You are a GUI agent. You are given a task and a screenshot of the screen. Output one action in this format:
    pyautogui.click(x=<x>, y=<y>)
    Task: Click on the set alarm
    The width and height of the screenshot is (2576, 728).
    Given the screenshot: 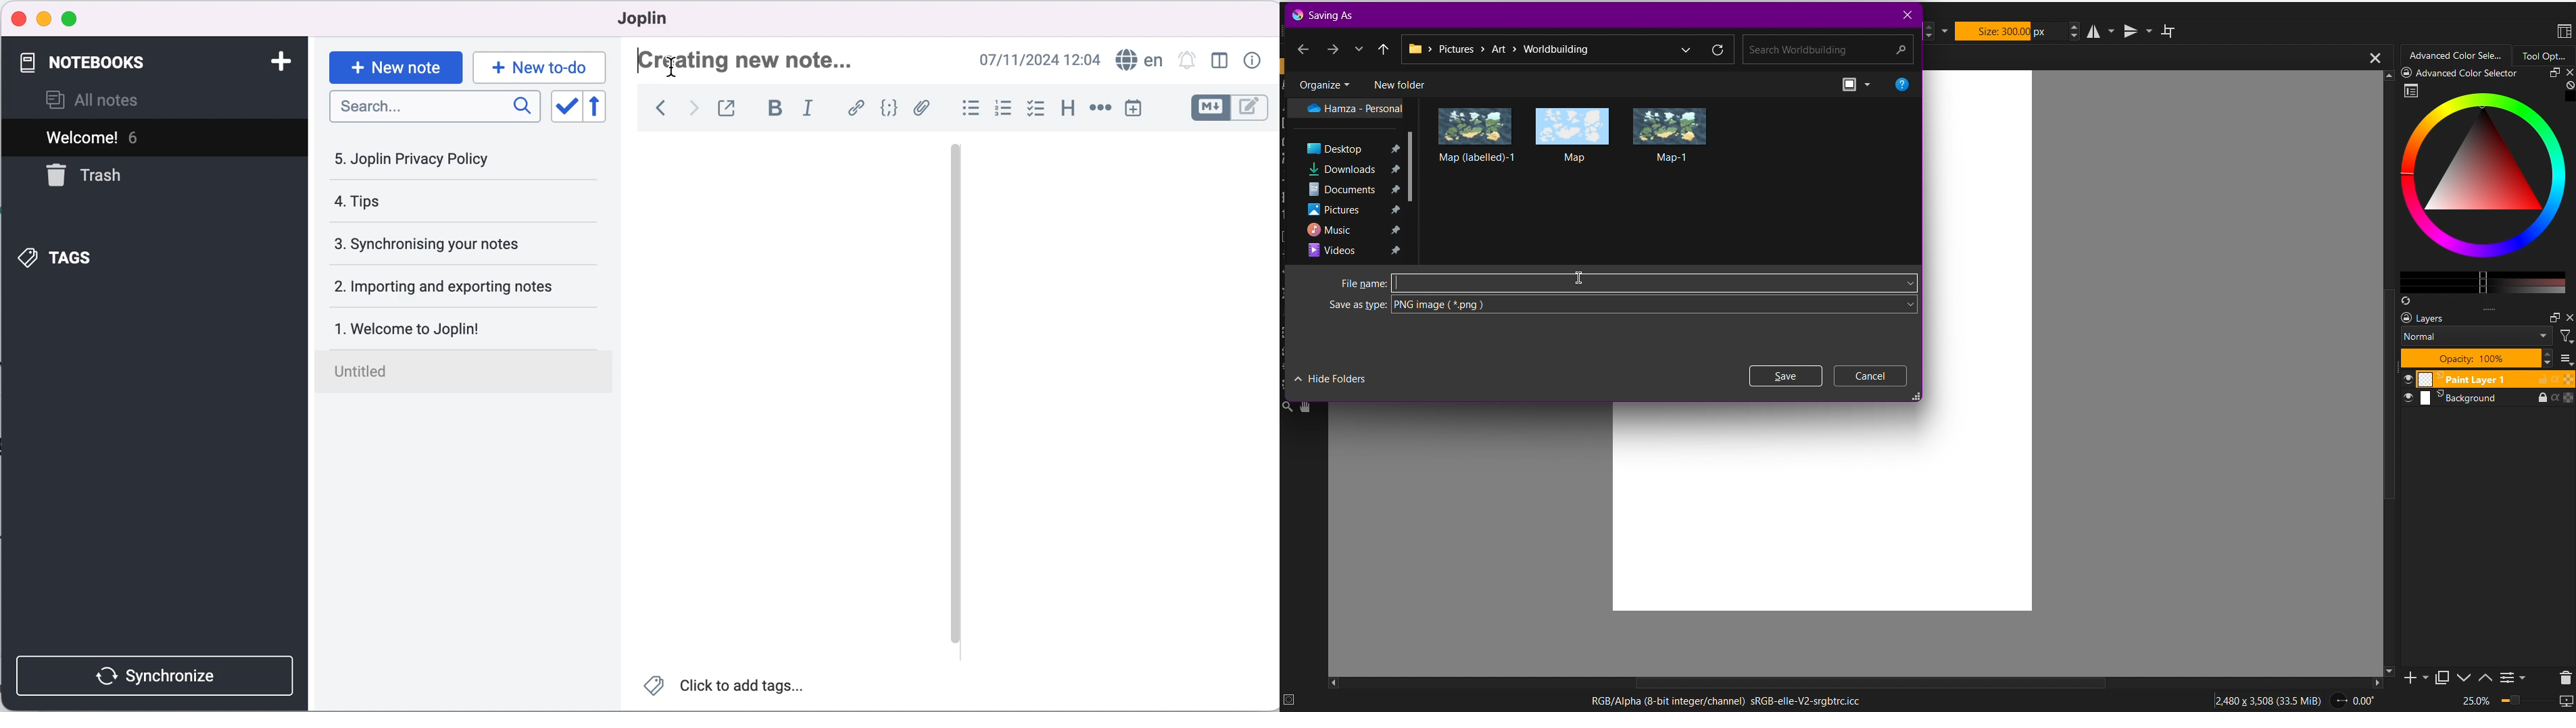 What is the action you would take?
    pyautogui.click(x=1186, y=61)
    